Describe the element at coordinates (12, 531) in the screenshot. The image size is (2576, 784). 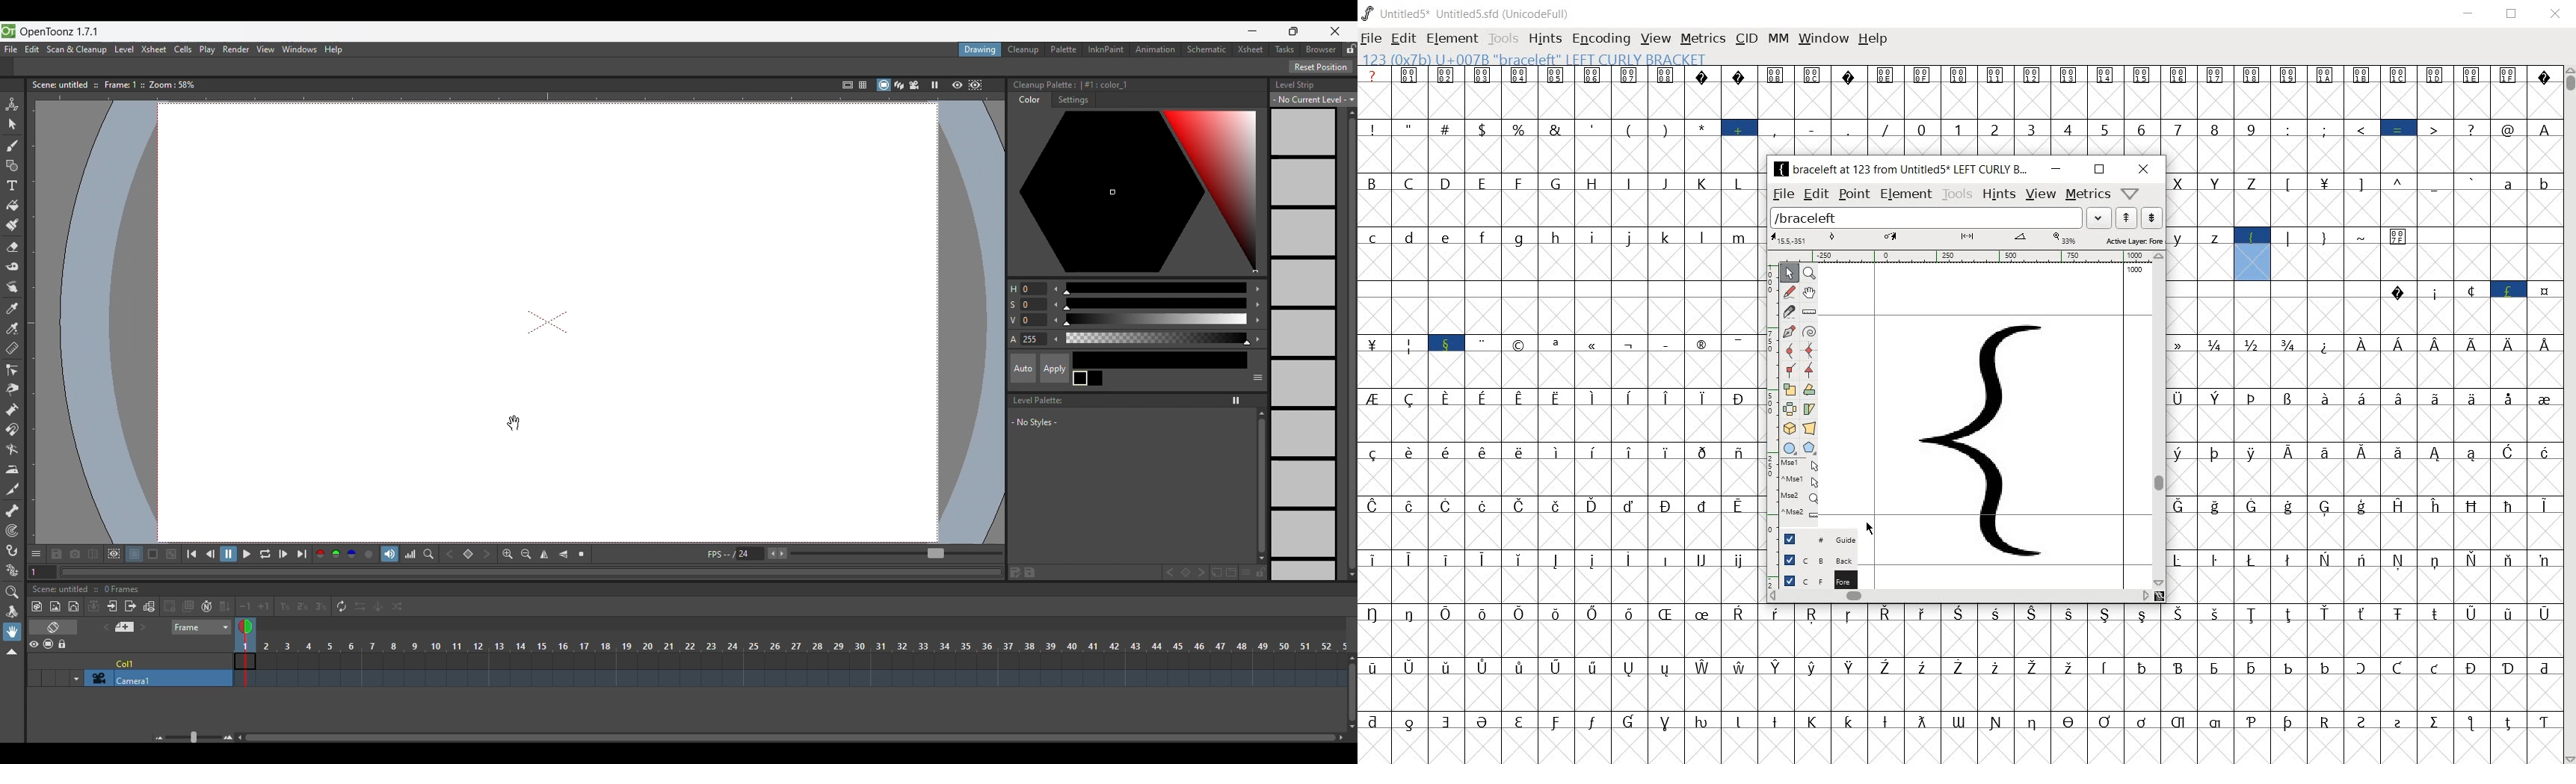
I see `Tracker tool` at that location.